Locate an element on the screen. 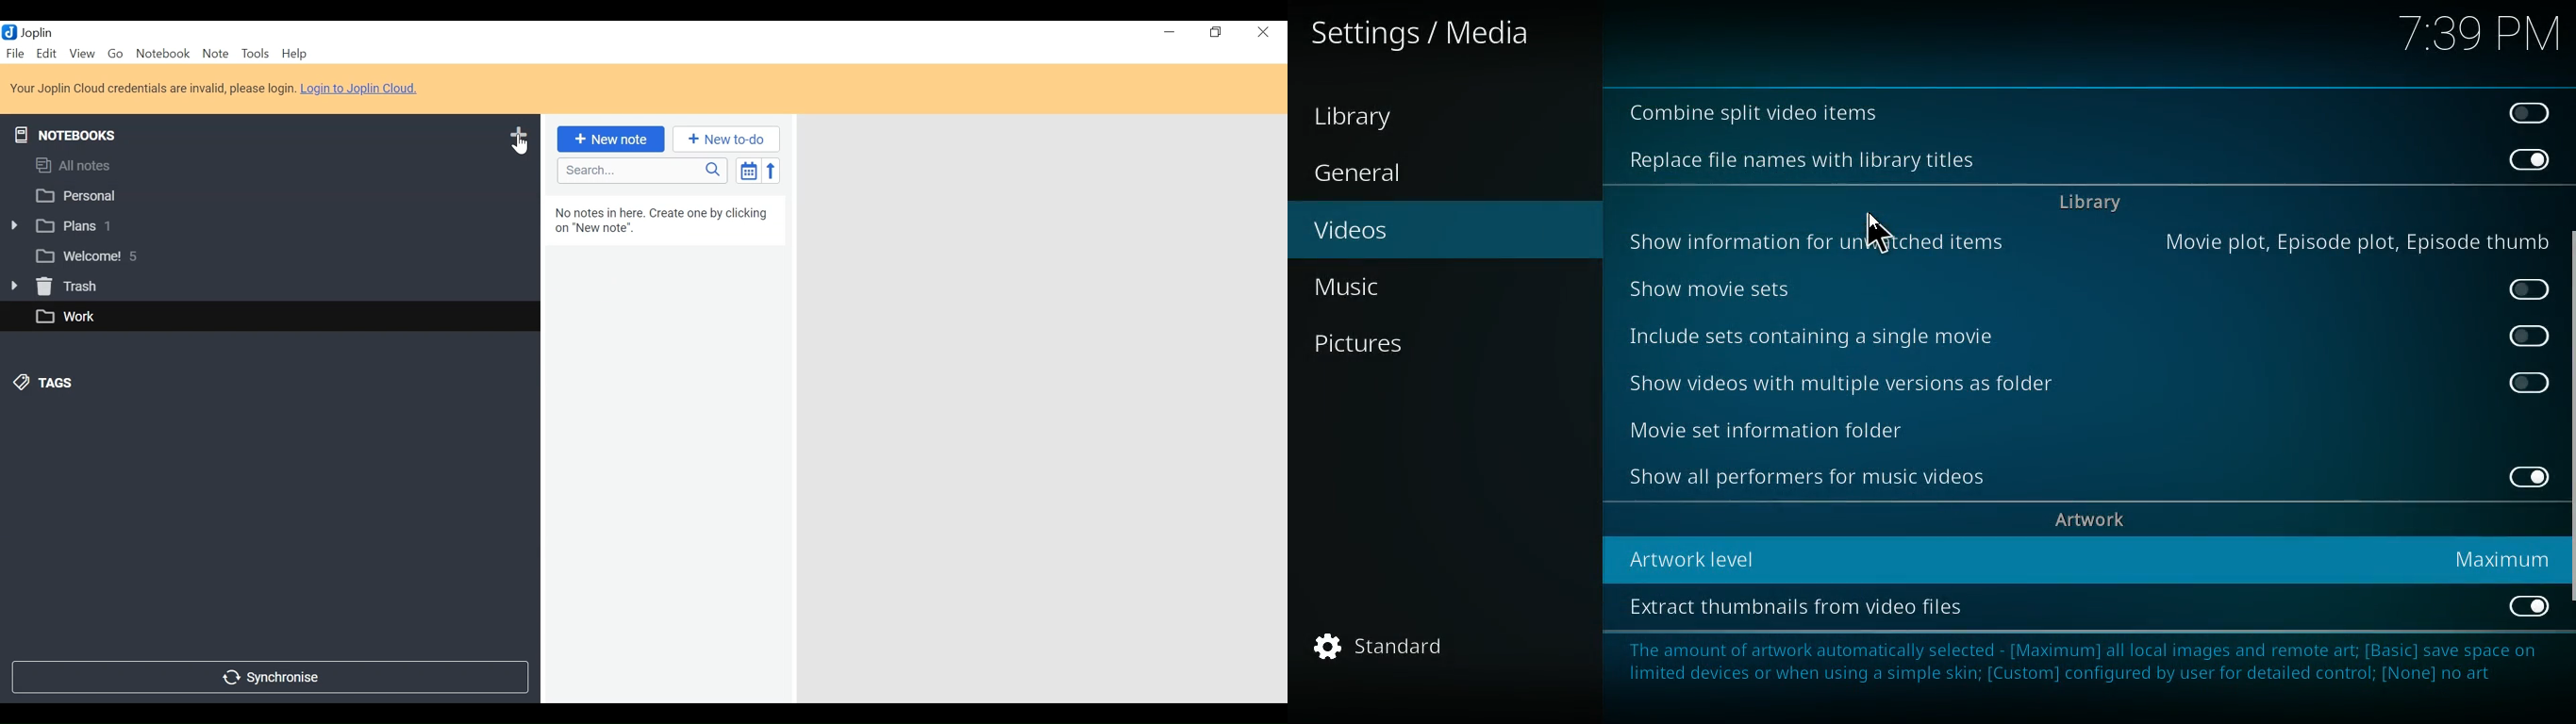  show videos is located at coordinates (1857, 385).